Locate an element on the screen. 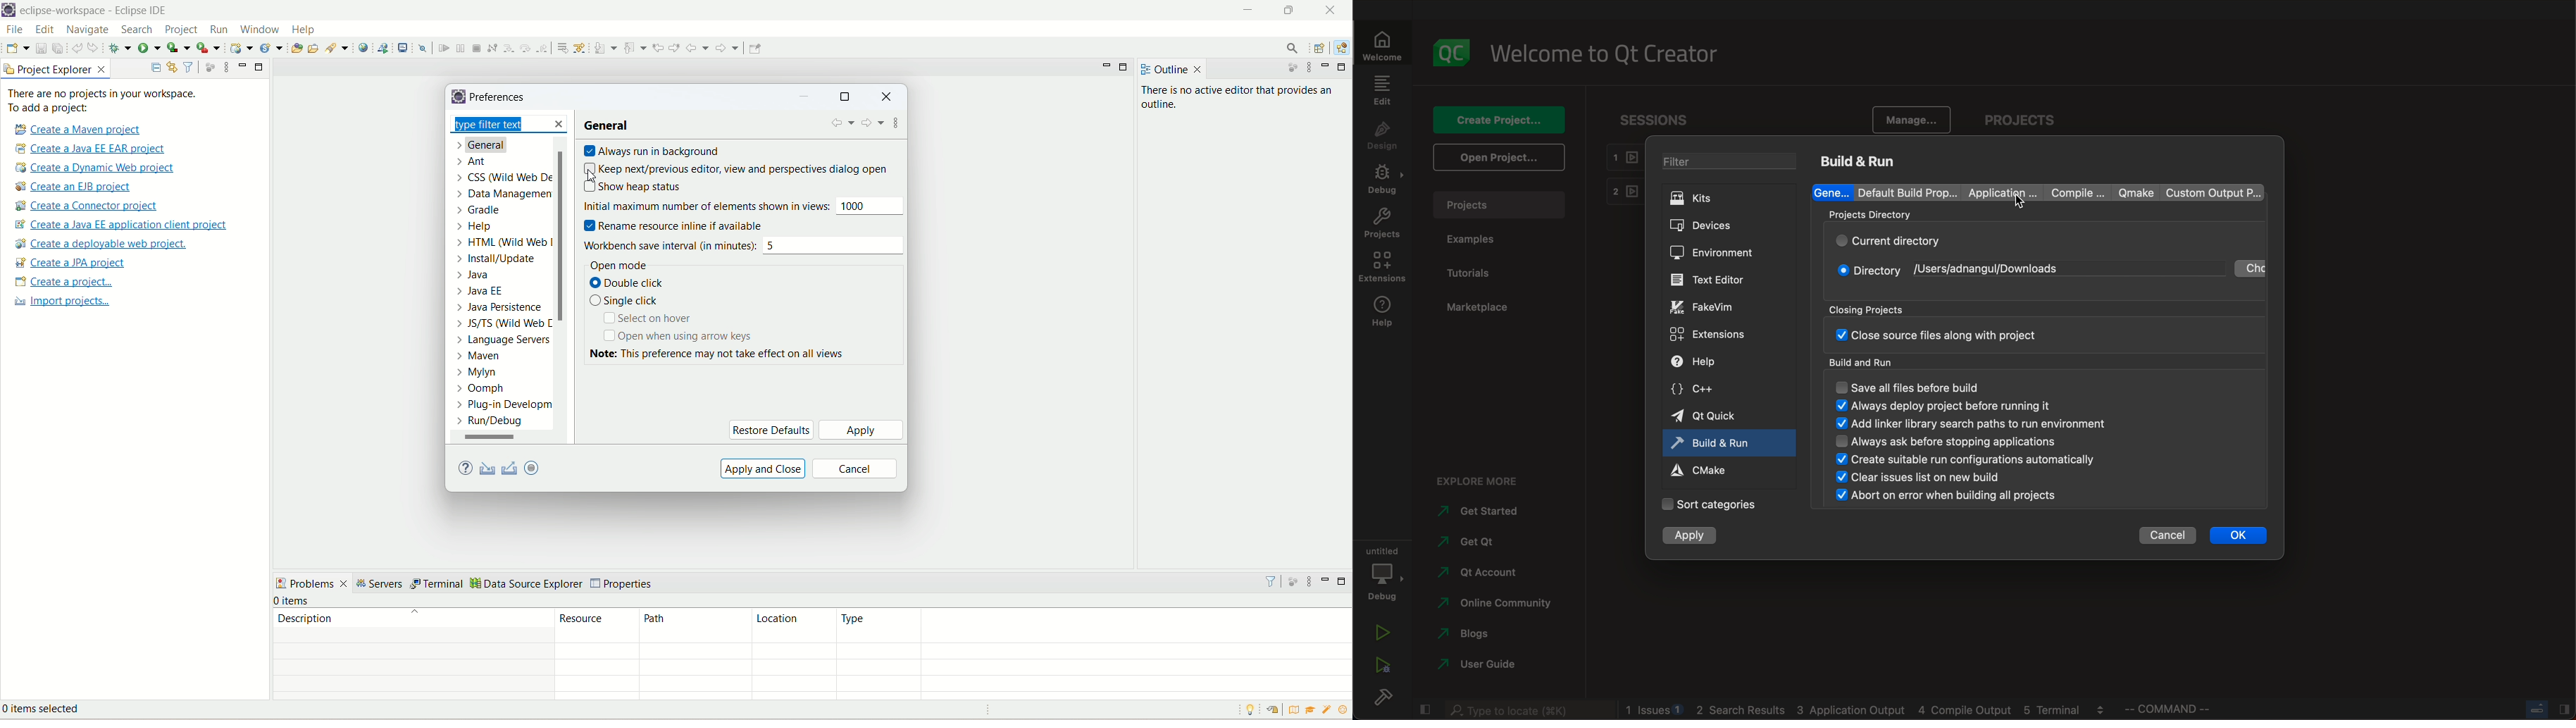 This screenshot has width=2576, height=728. maximize is located at coordinates (1344, 581).